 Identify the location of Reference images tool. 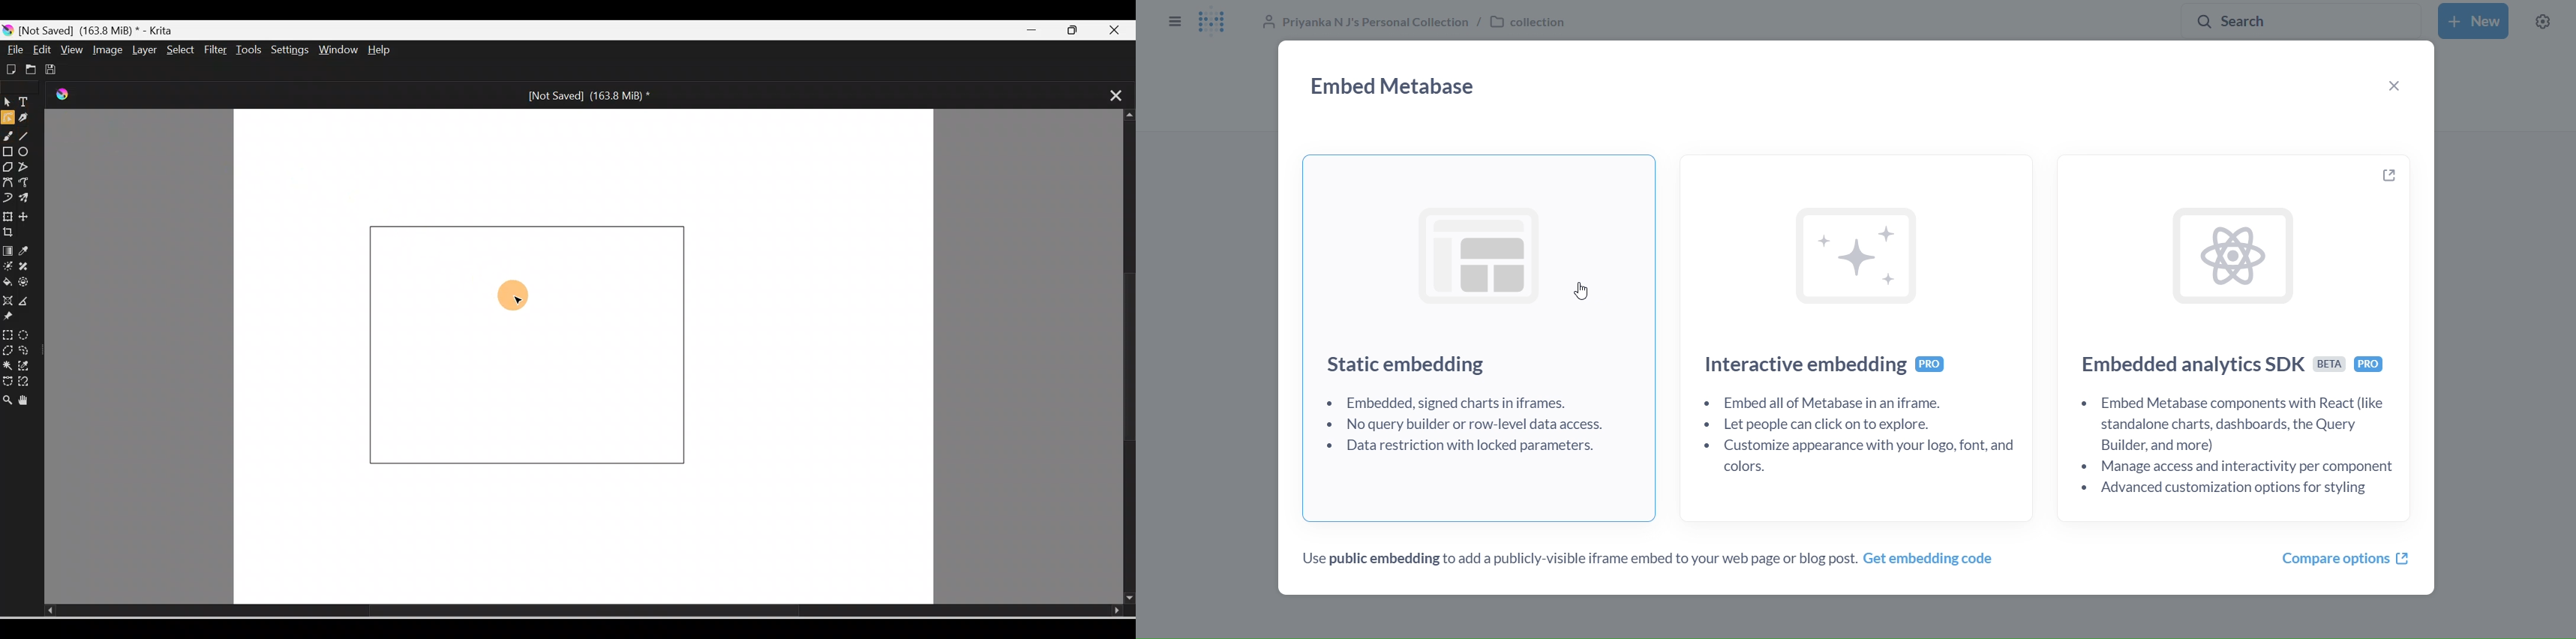
(15, 318).